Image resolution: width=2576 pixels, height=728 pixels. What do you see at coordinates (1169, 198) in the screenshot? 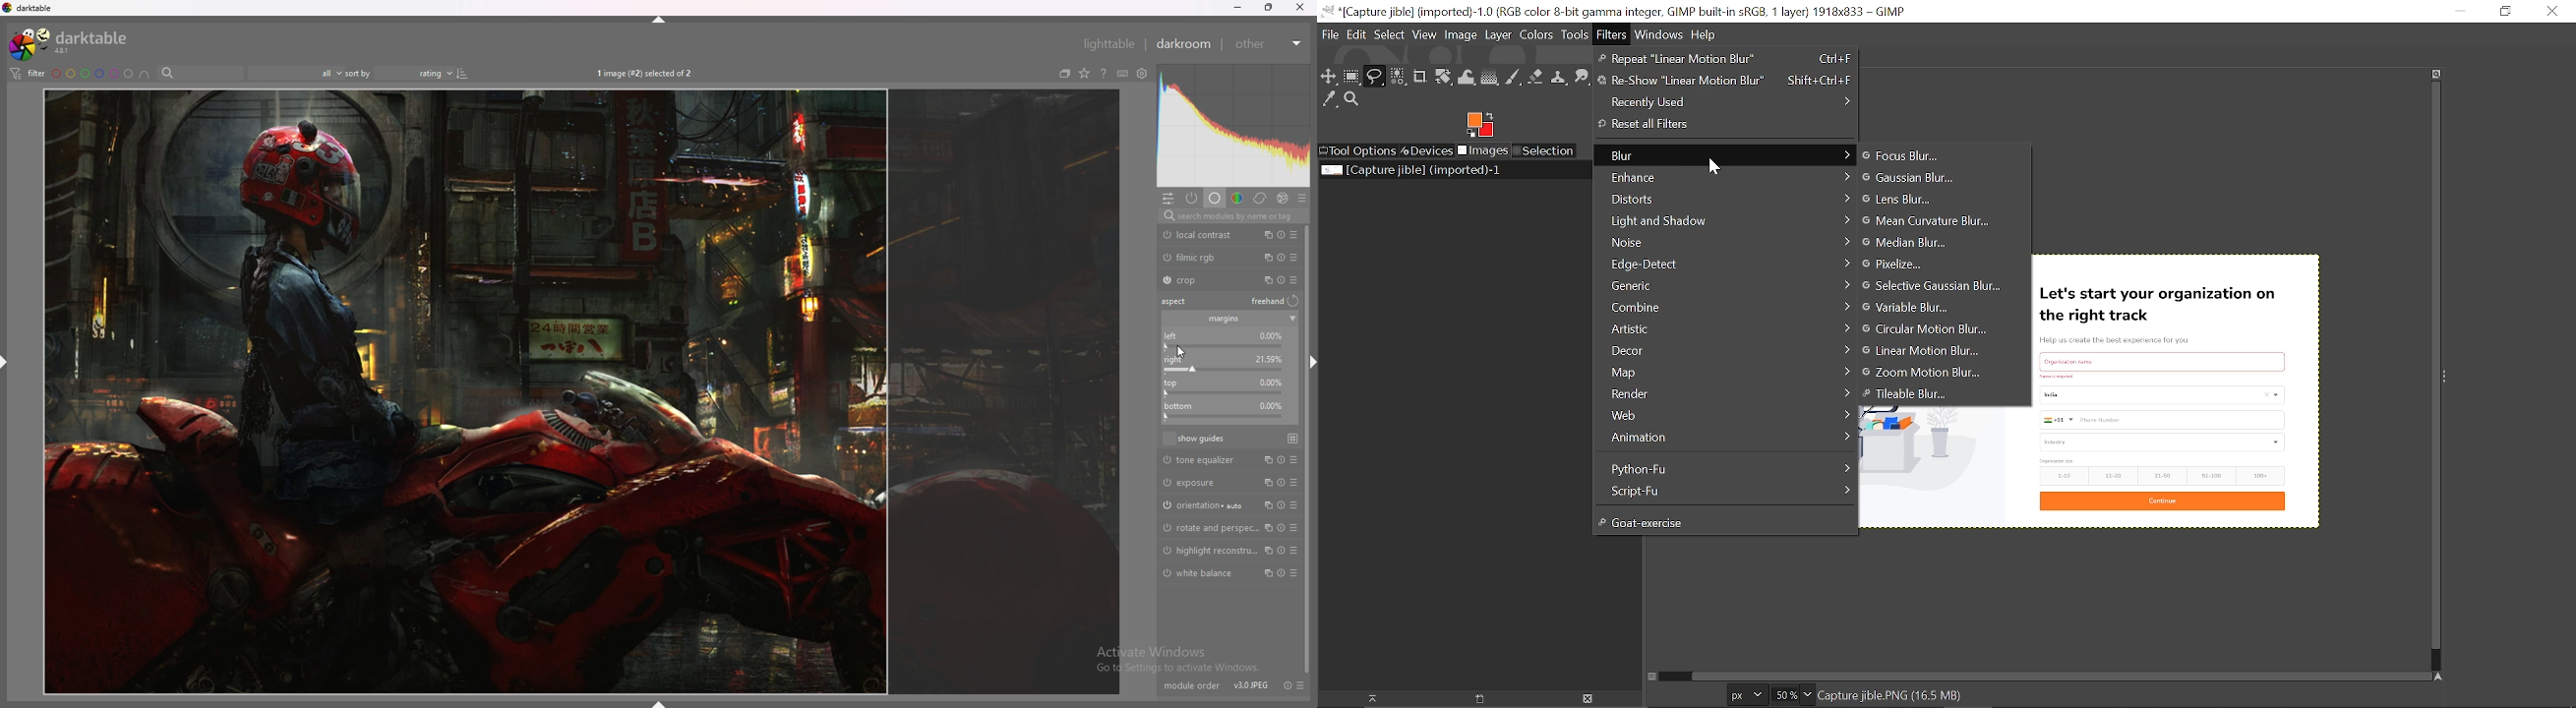
I see `quick access panel` at bounding box center [1169, 198].